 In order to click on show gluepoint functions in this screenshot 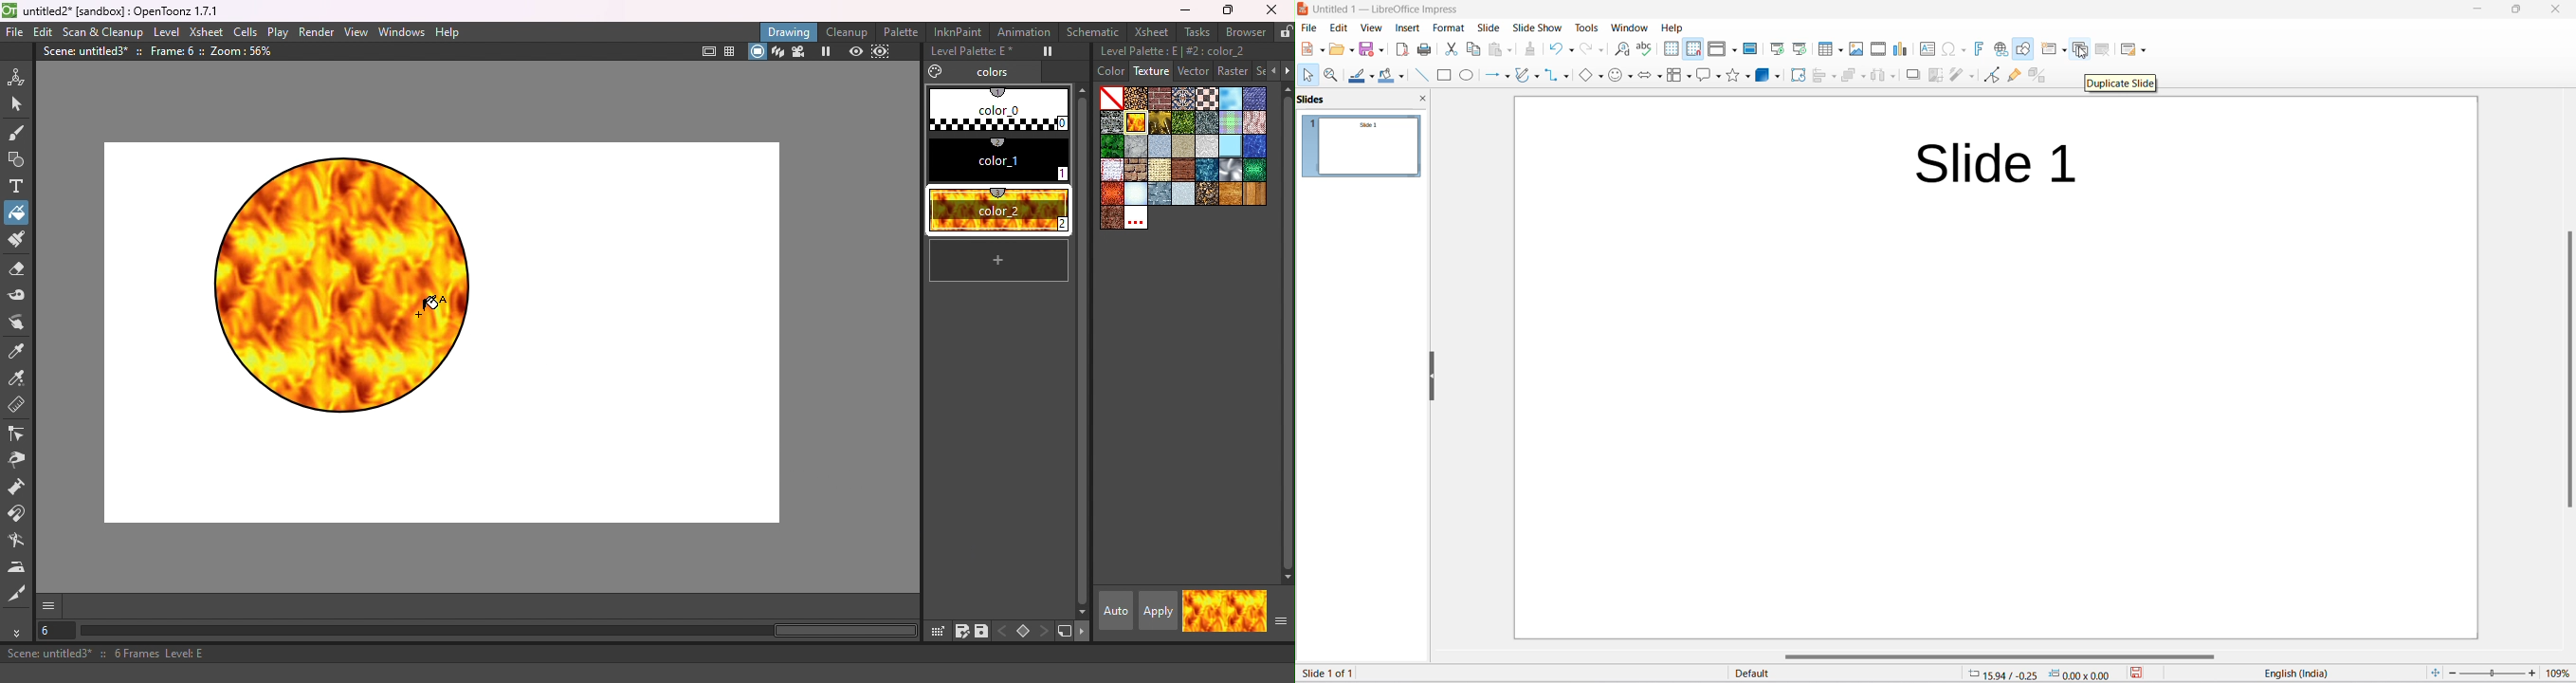, I will do `click(2012, 75)`.